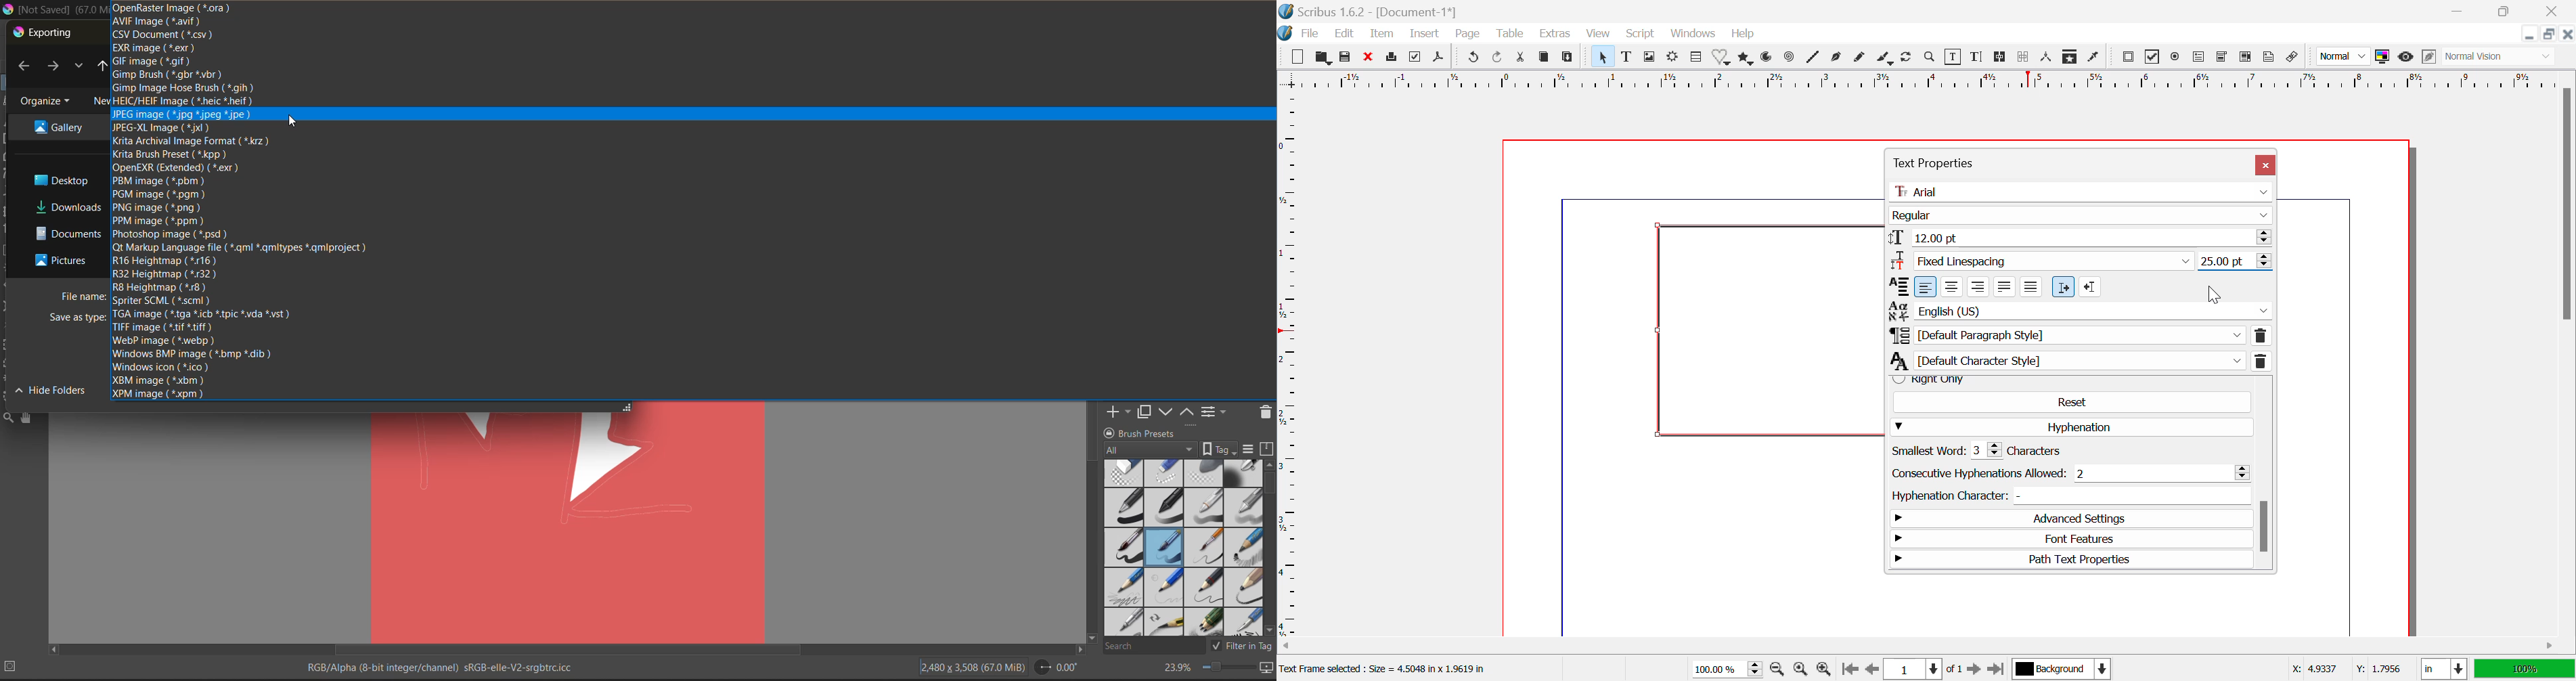 This screenshot has width=2576, height=700. Describe the element at coordinates (176, 169) in the screenshot. I see `openexr` at that location.